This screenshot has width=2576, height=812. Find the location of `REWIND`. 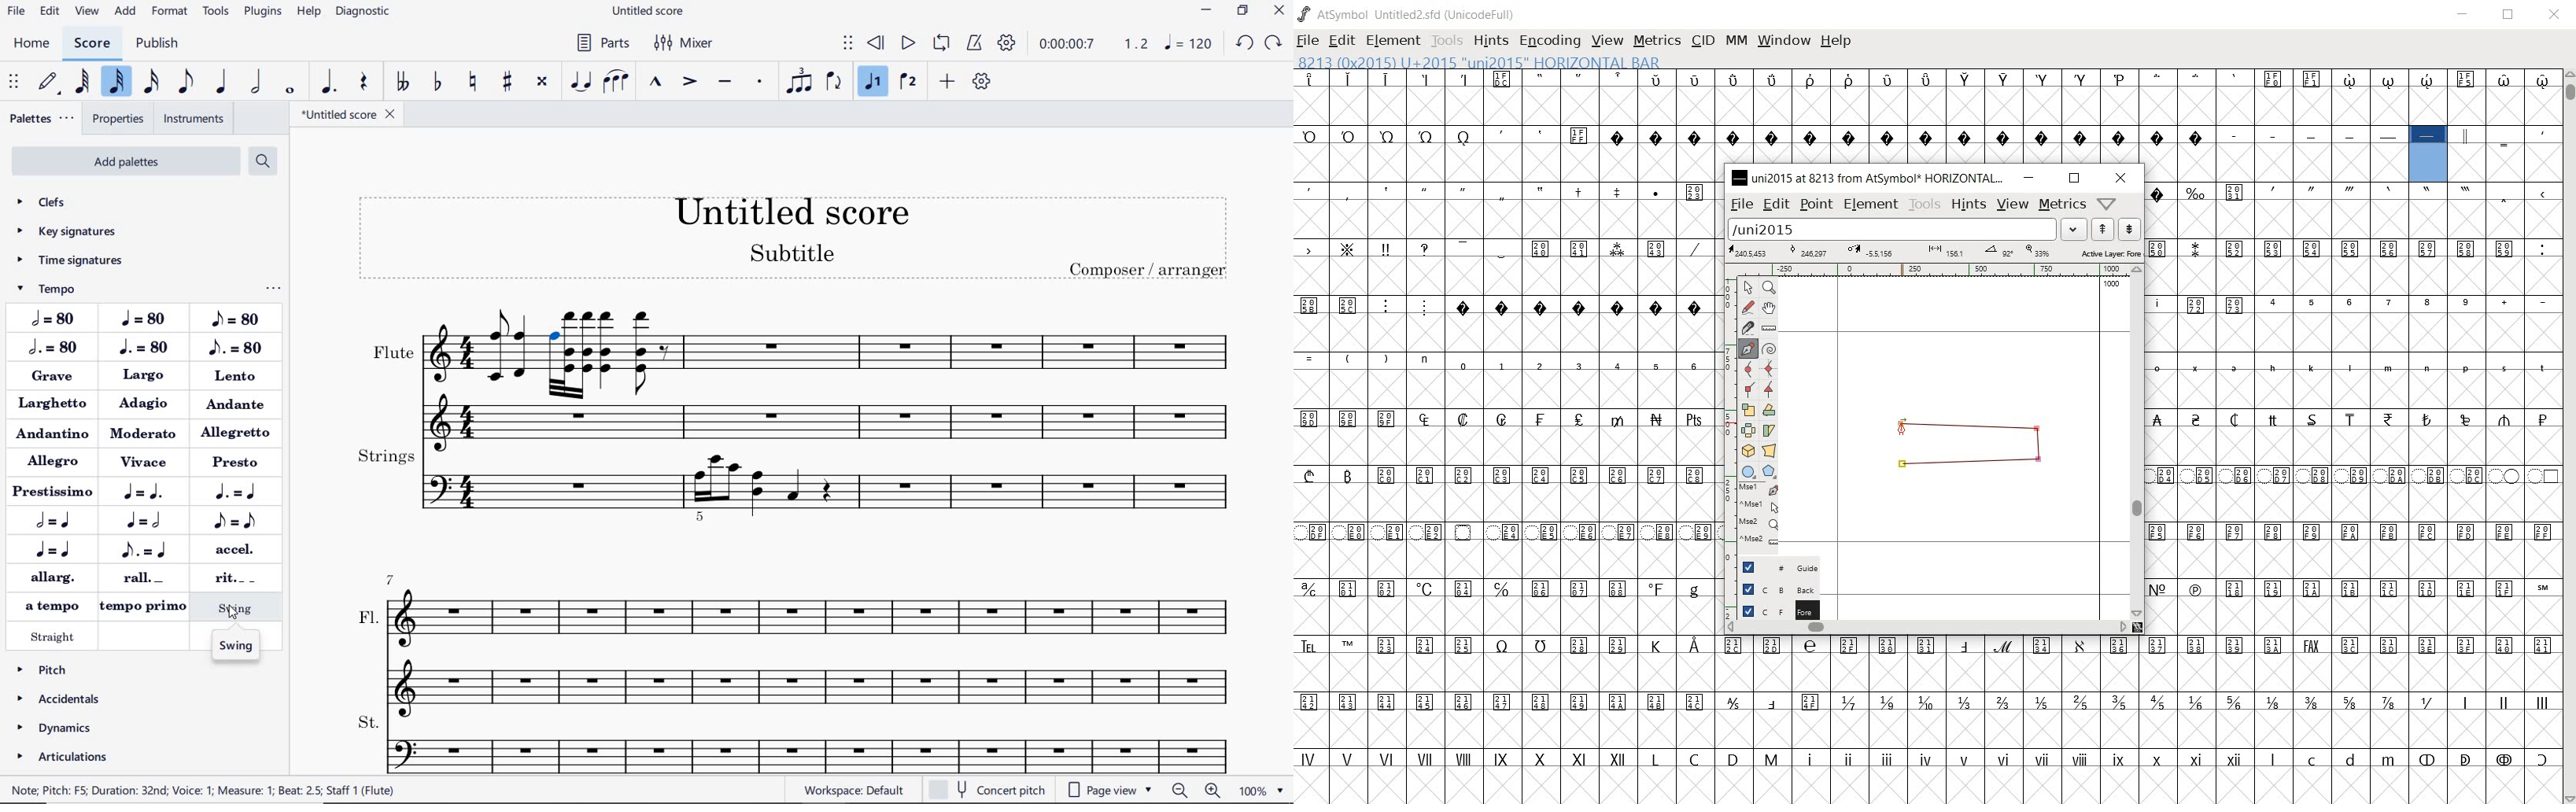

REWIND is located at coordinates (877, 42).